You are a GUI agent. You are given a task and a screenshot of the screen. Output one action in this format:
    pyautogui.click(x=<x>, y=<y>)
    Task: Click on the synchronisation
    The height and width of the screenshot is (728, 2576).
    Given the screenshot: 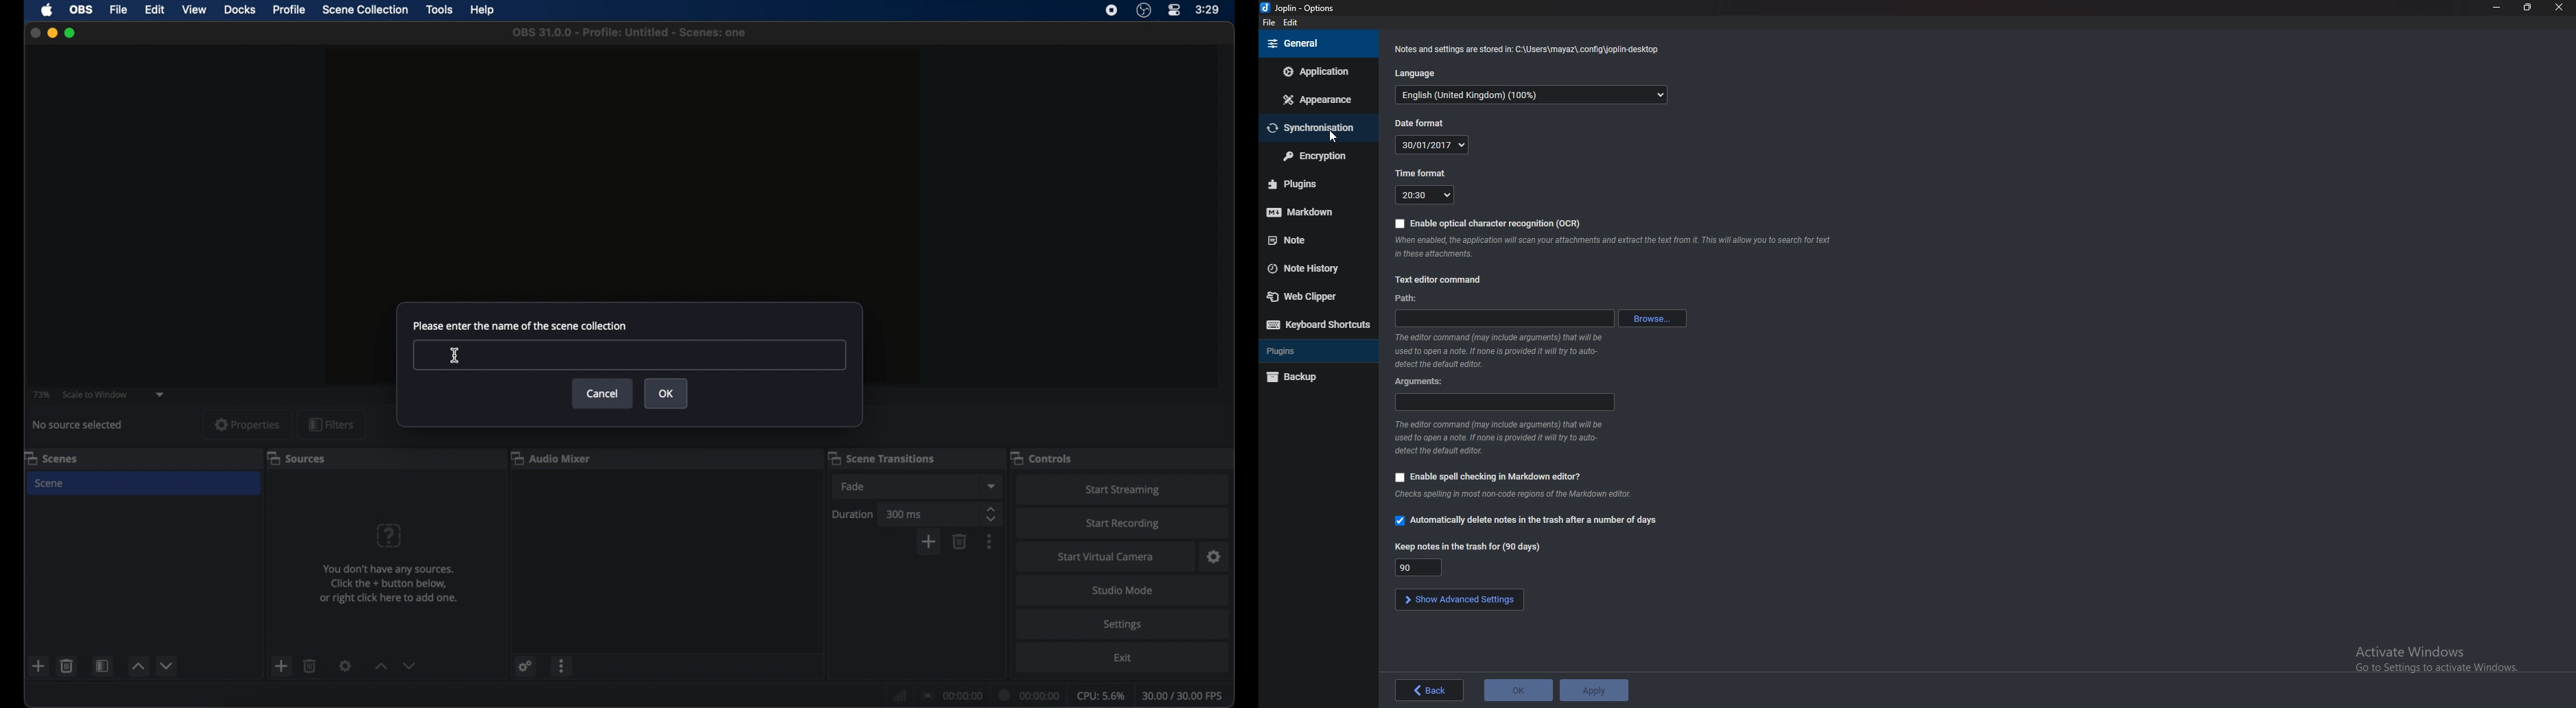 What is the action you would take?
    pyautogui.click(x=1315, y=128)
    